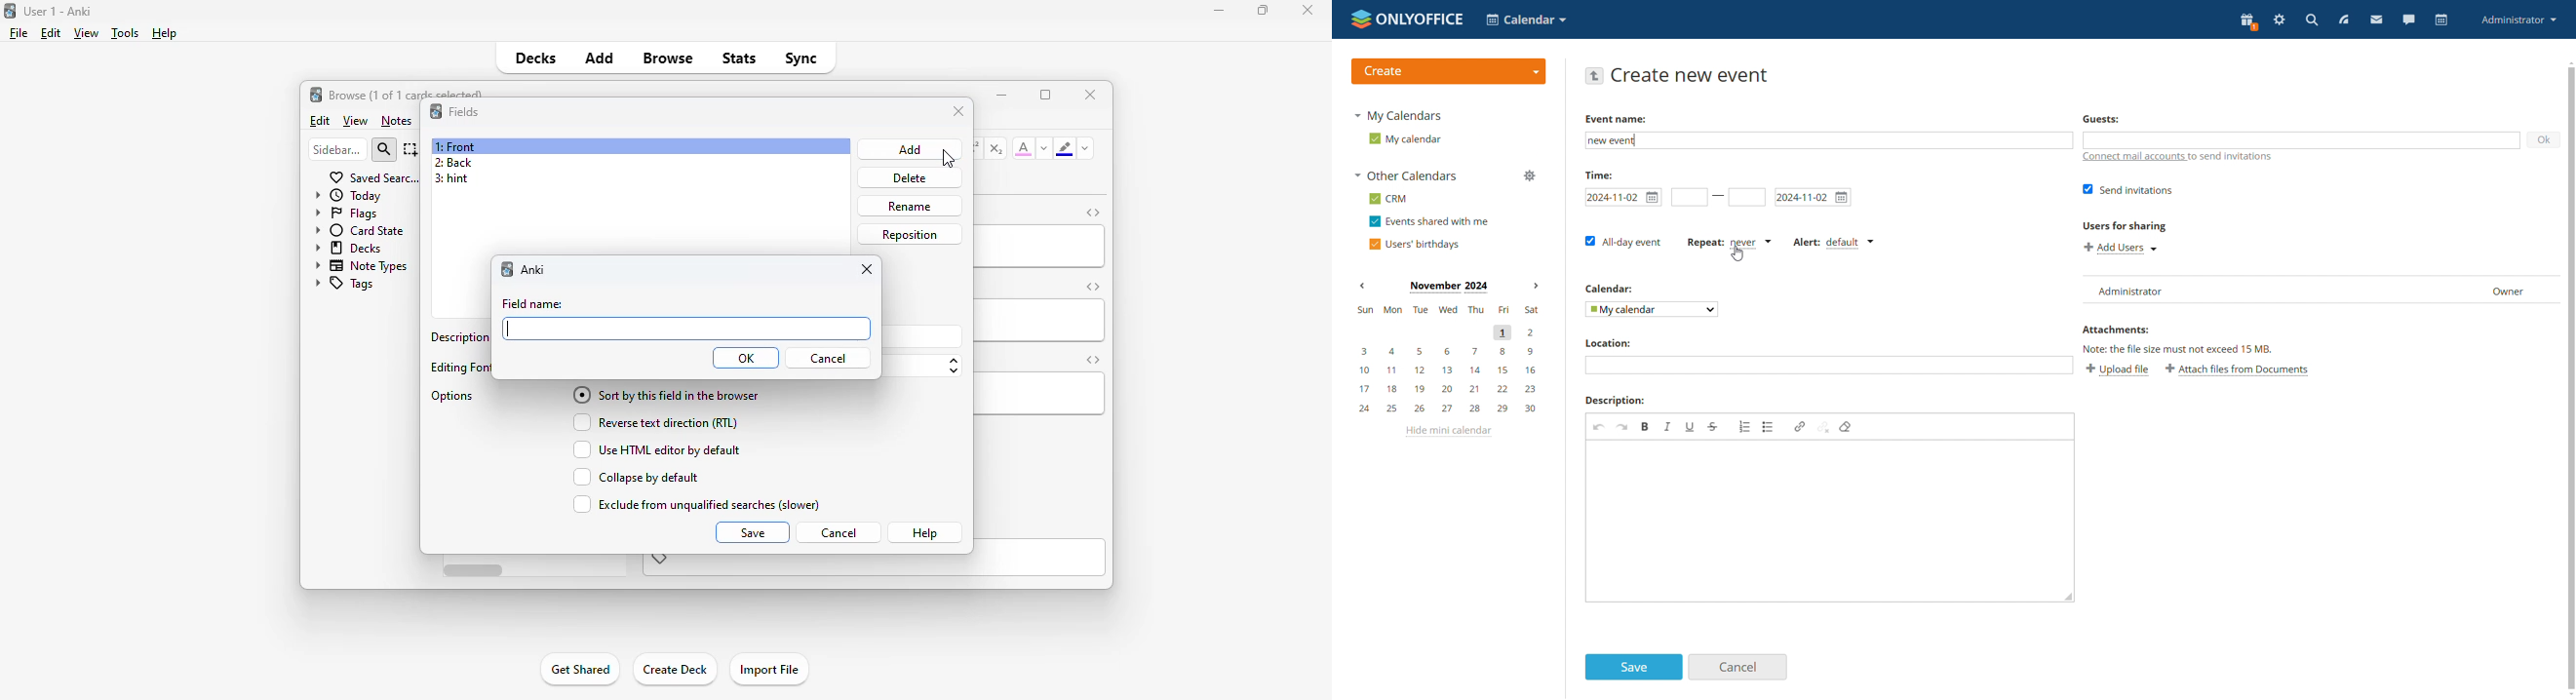 Image resolution: width=2576 pixels, height=700 pixels. What do you see at coordinates (337, 149) in the screenshot?
I see `sidebar filter` at bounding box center [337, 149].